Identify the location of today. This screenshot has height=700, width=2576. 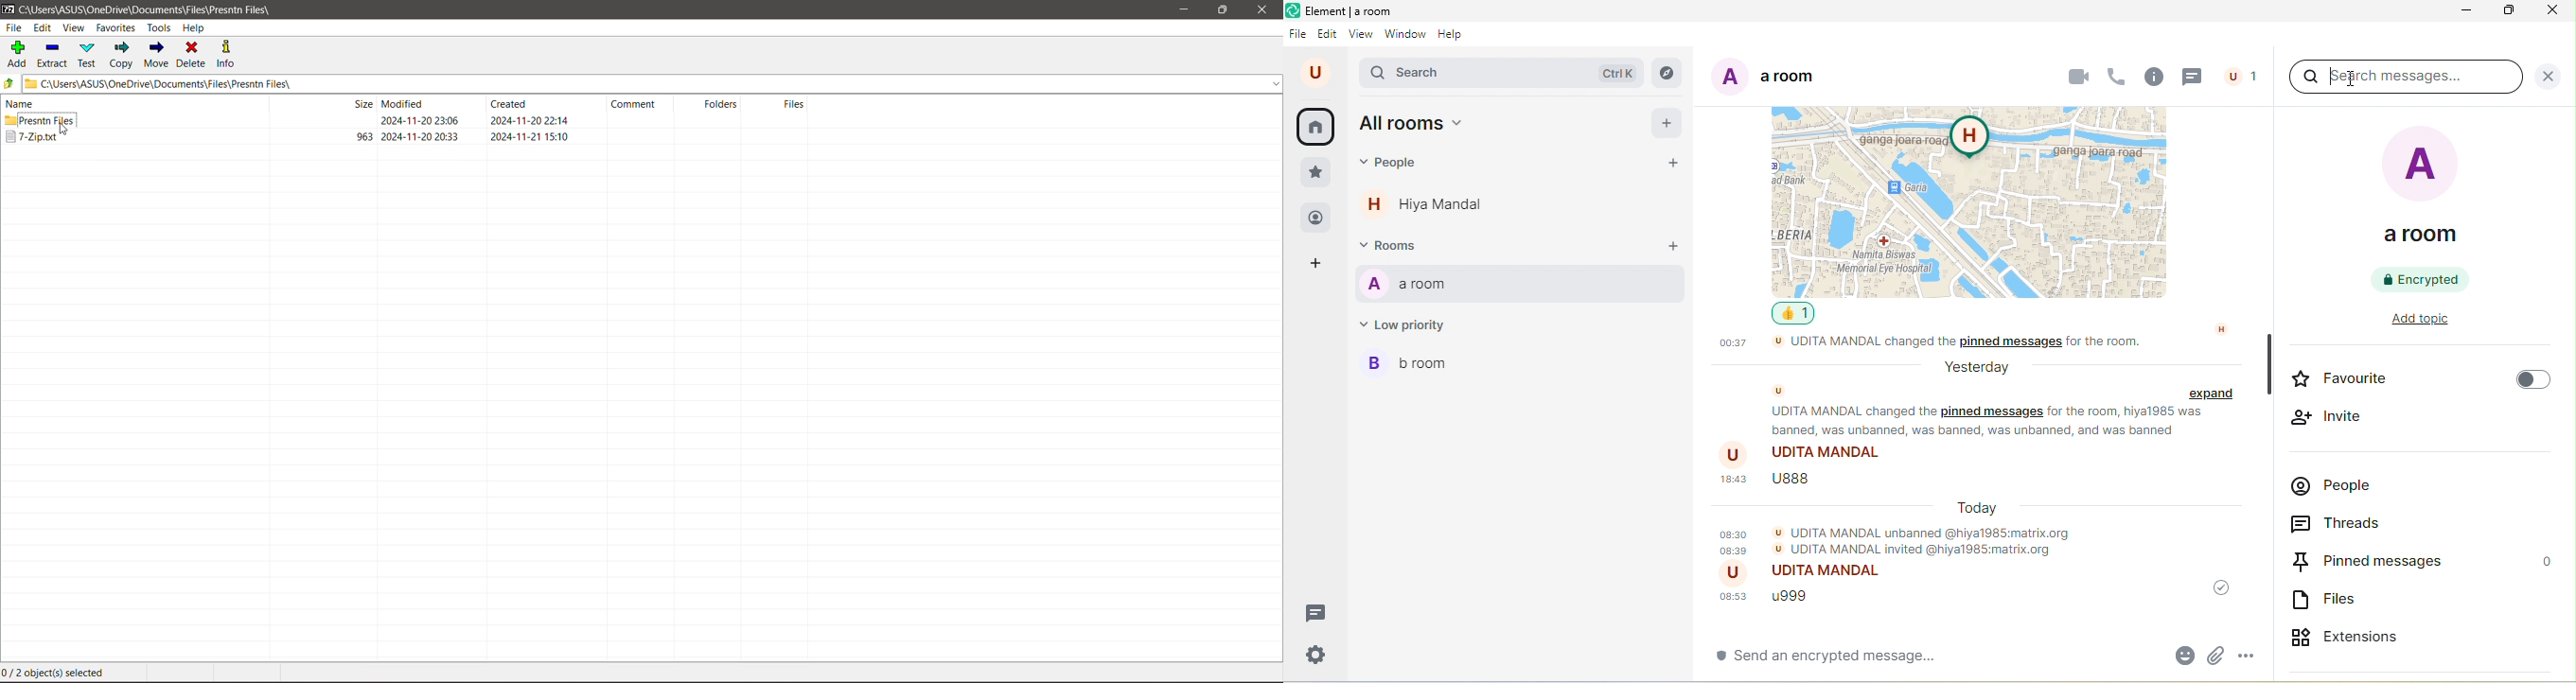
(1979, 507).